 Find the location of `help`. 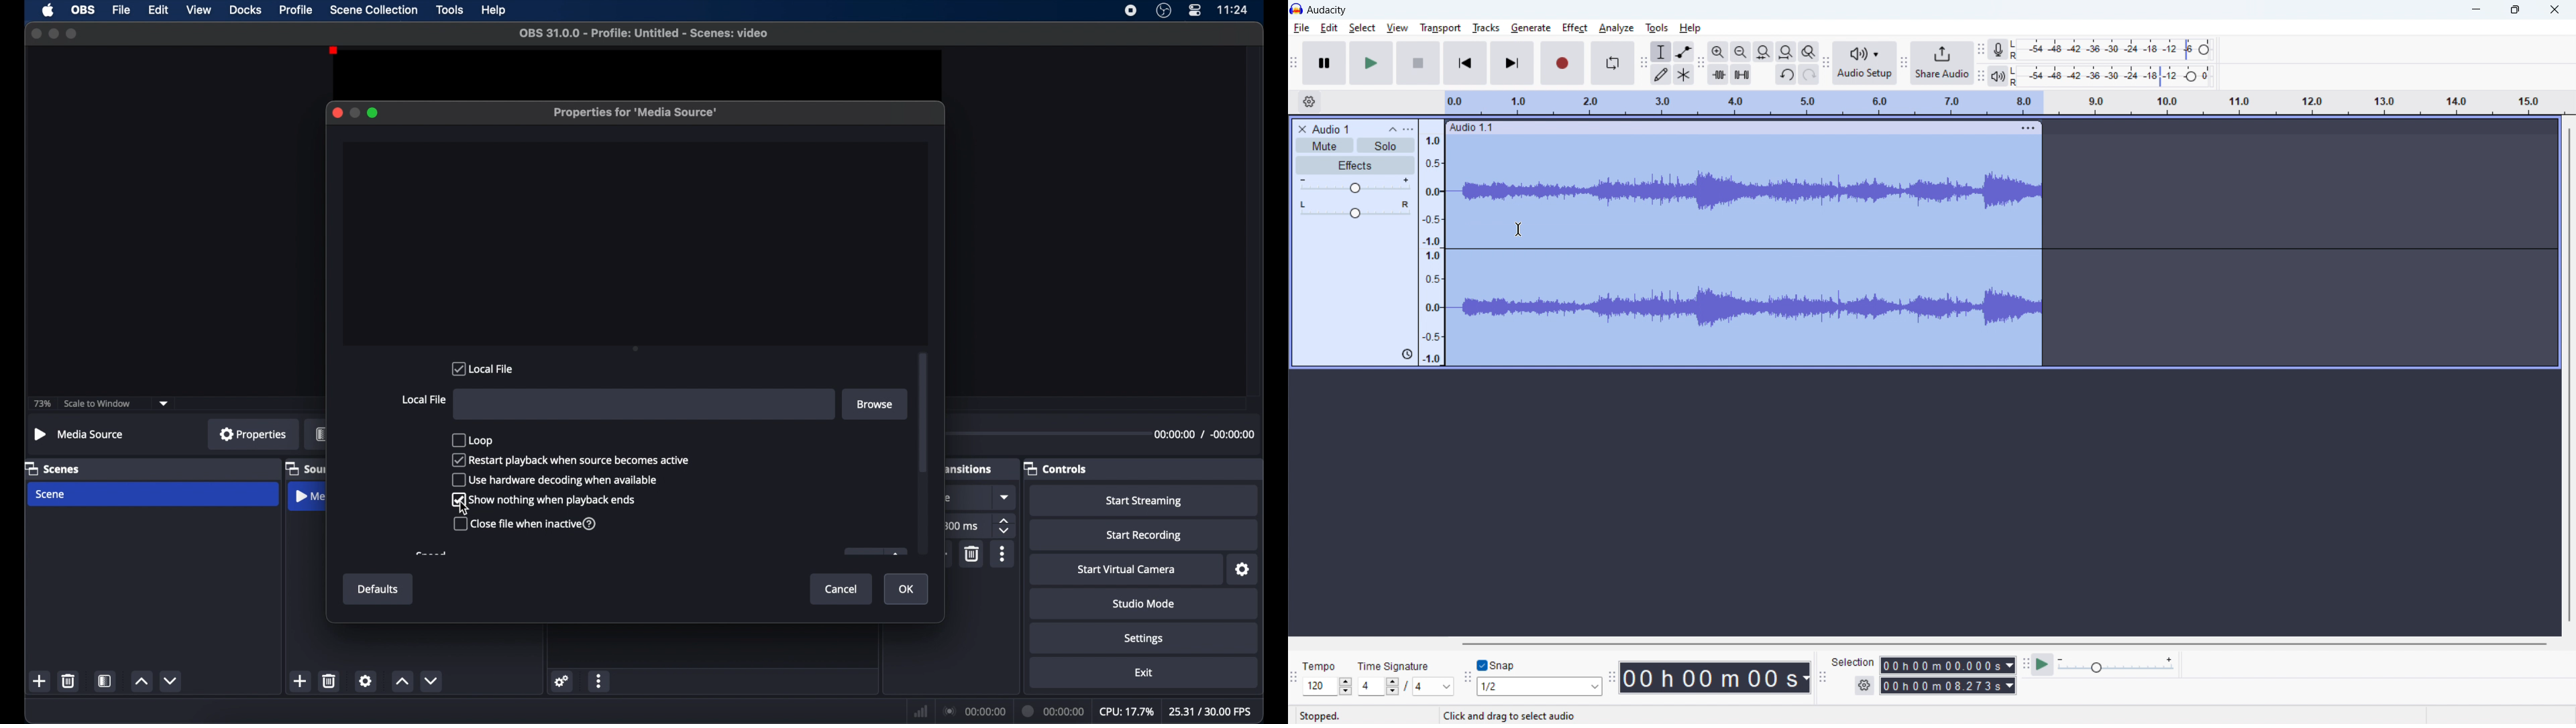

help is located at coordinates (1691, 28).